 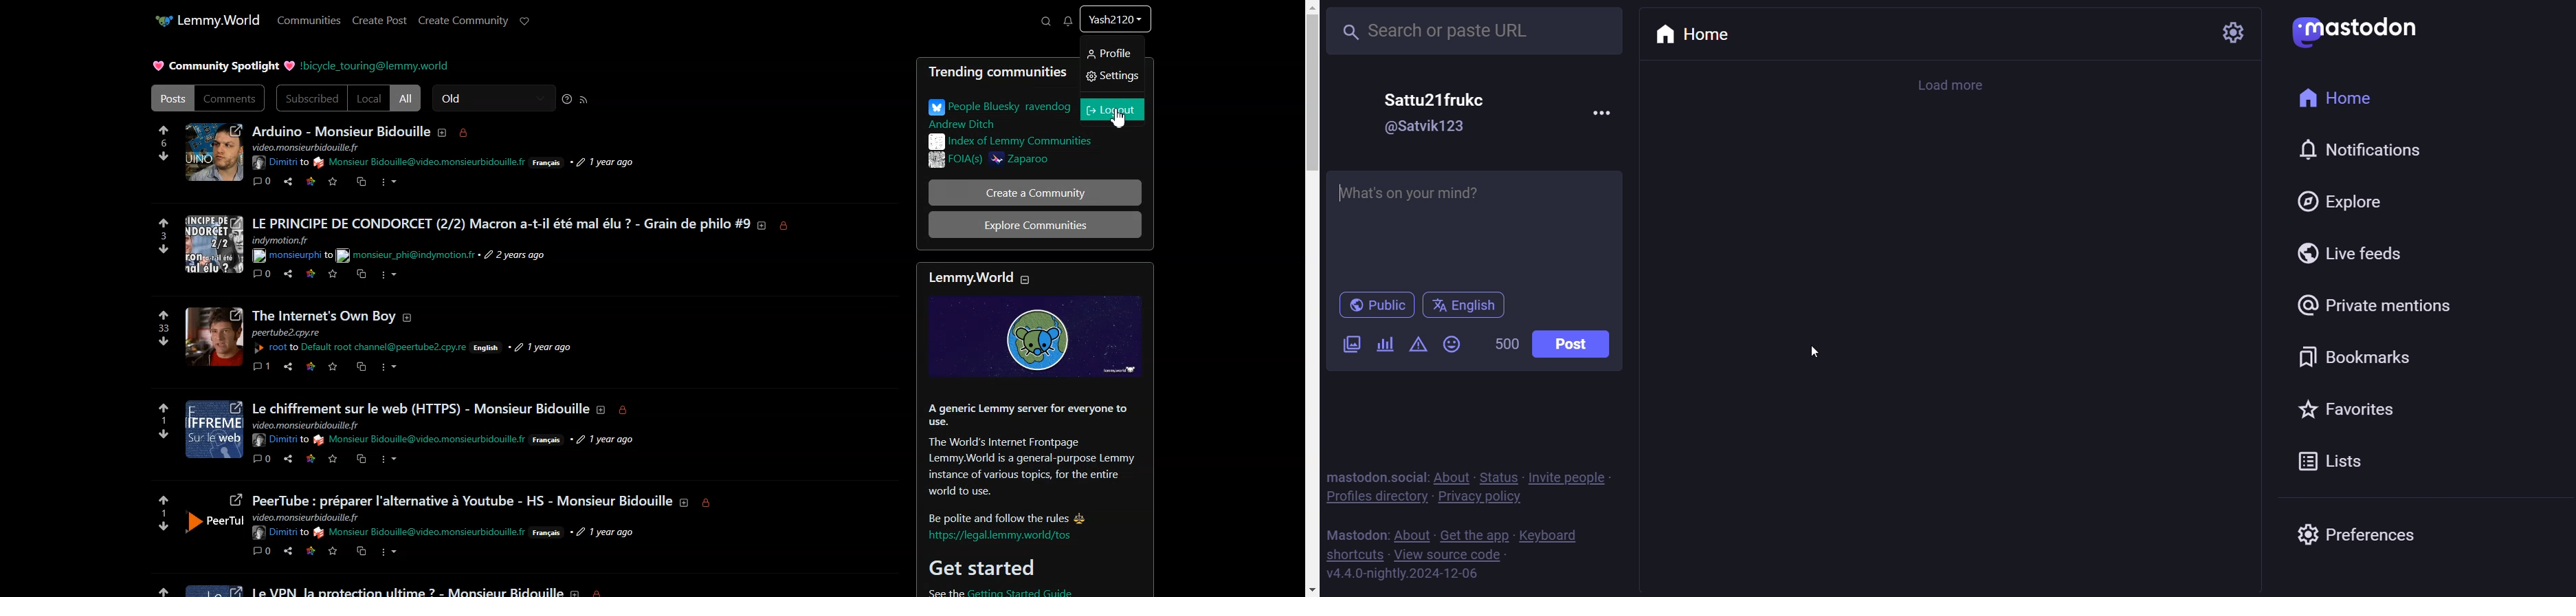 What do you see at coordinates (155, 526) in the screenshot?
I see `downvotes` at bounding box center [155, 526].